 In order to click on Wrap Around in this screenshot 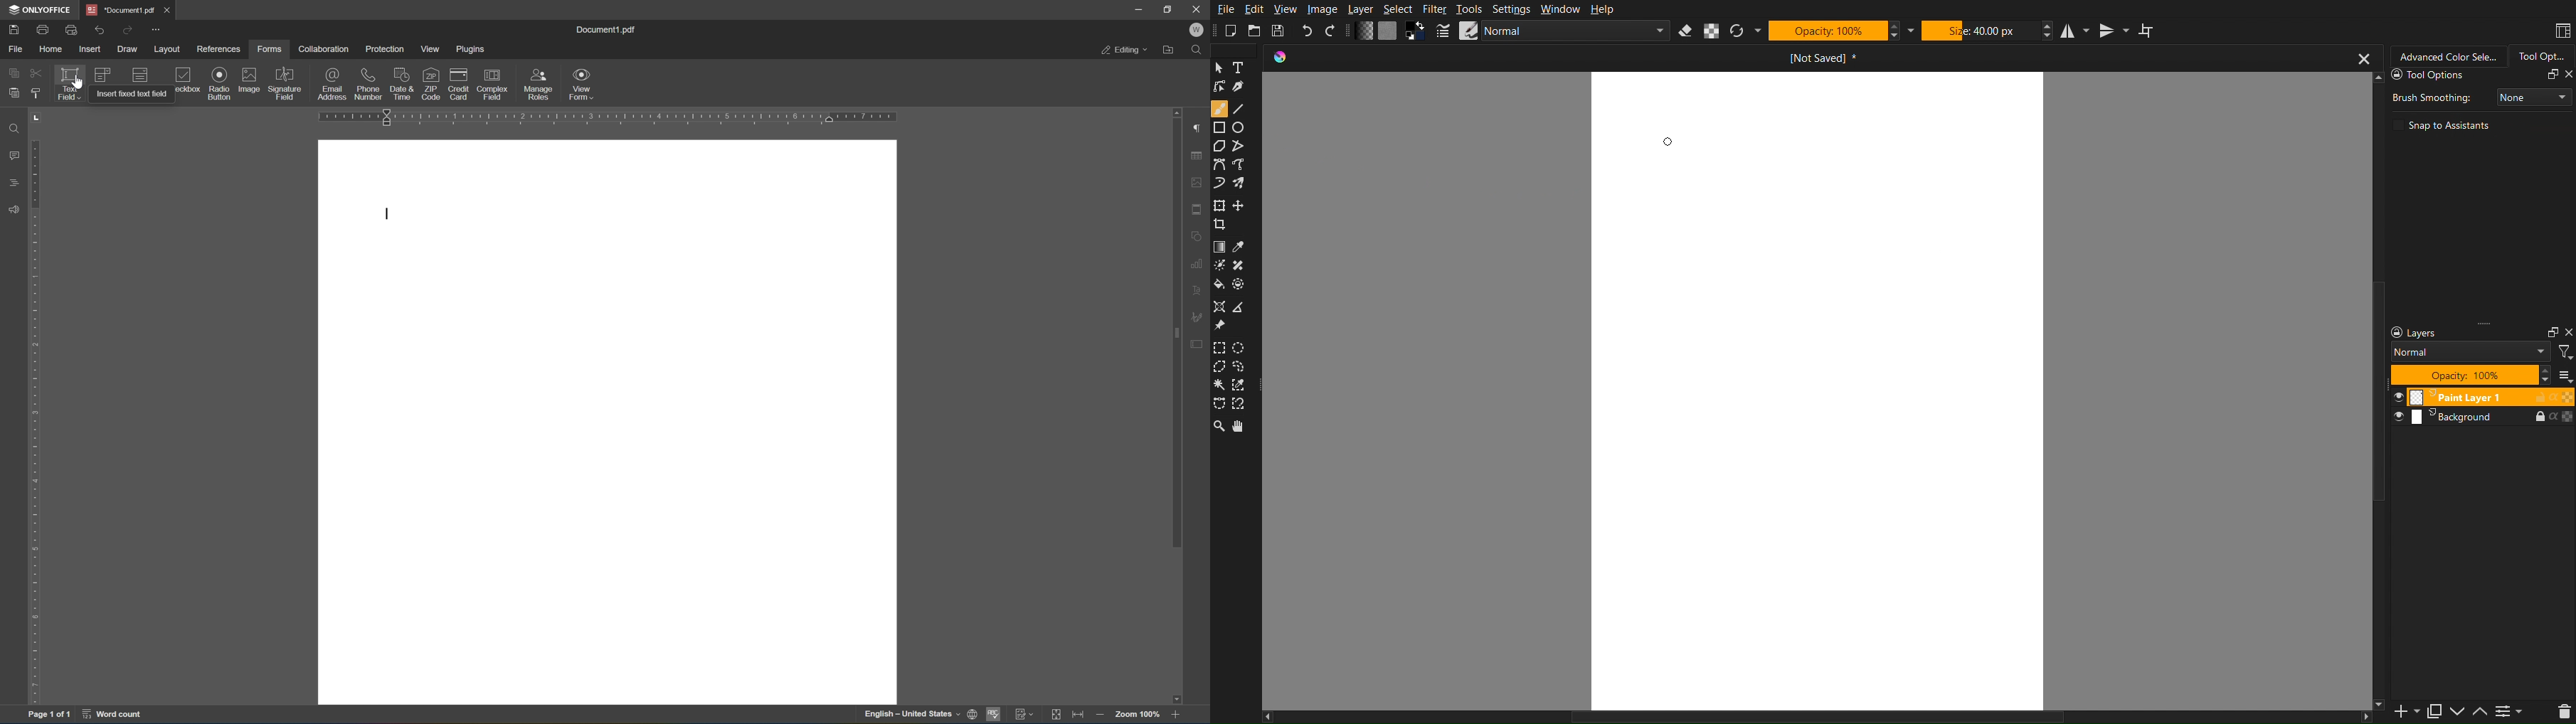, I will do `click(2147, 31)`.